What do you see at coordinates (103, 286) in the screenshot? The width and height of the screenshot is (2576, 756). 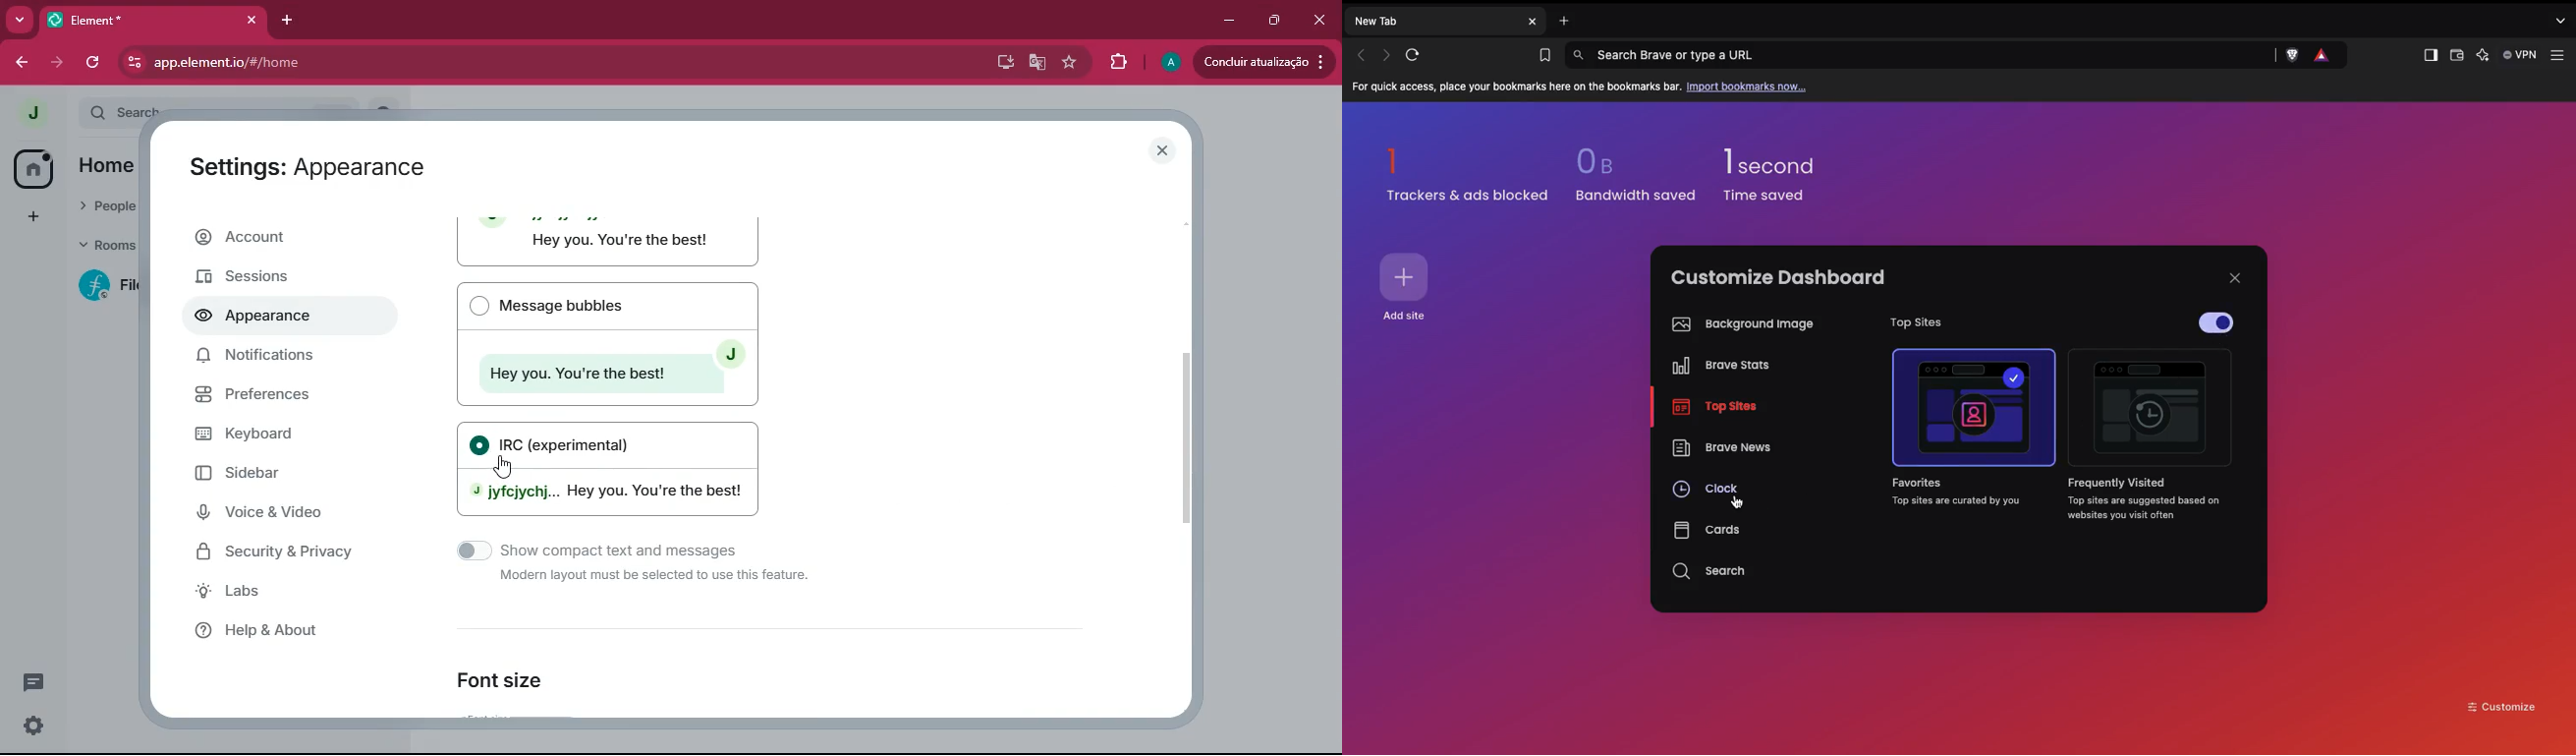 I see `room` at bounding box center [103, 286].